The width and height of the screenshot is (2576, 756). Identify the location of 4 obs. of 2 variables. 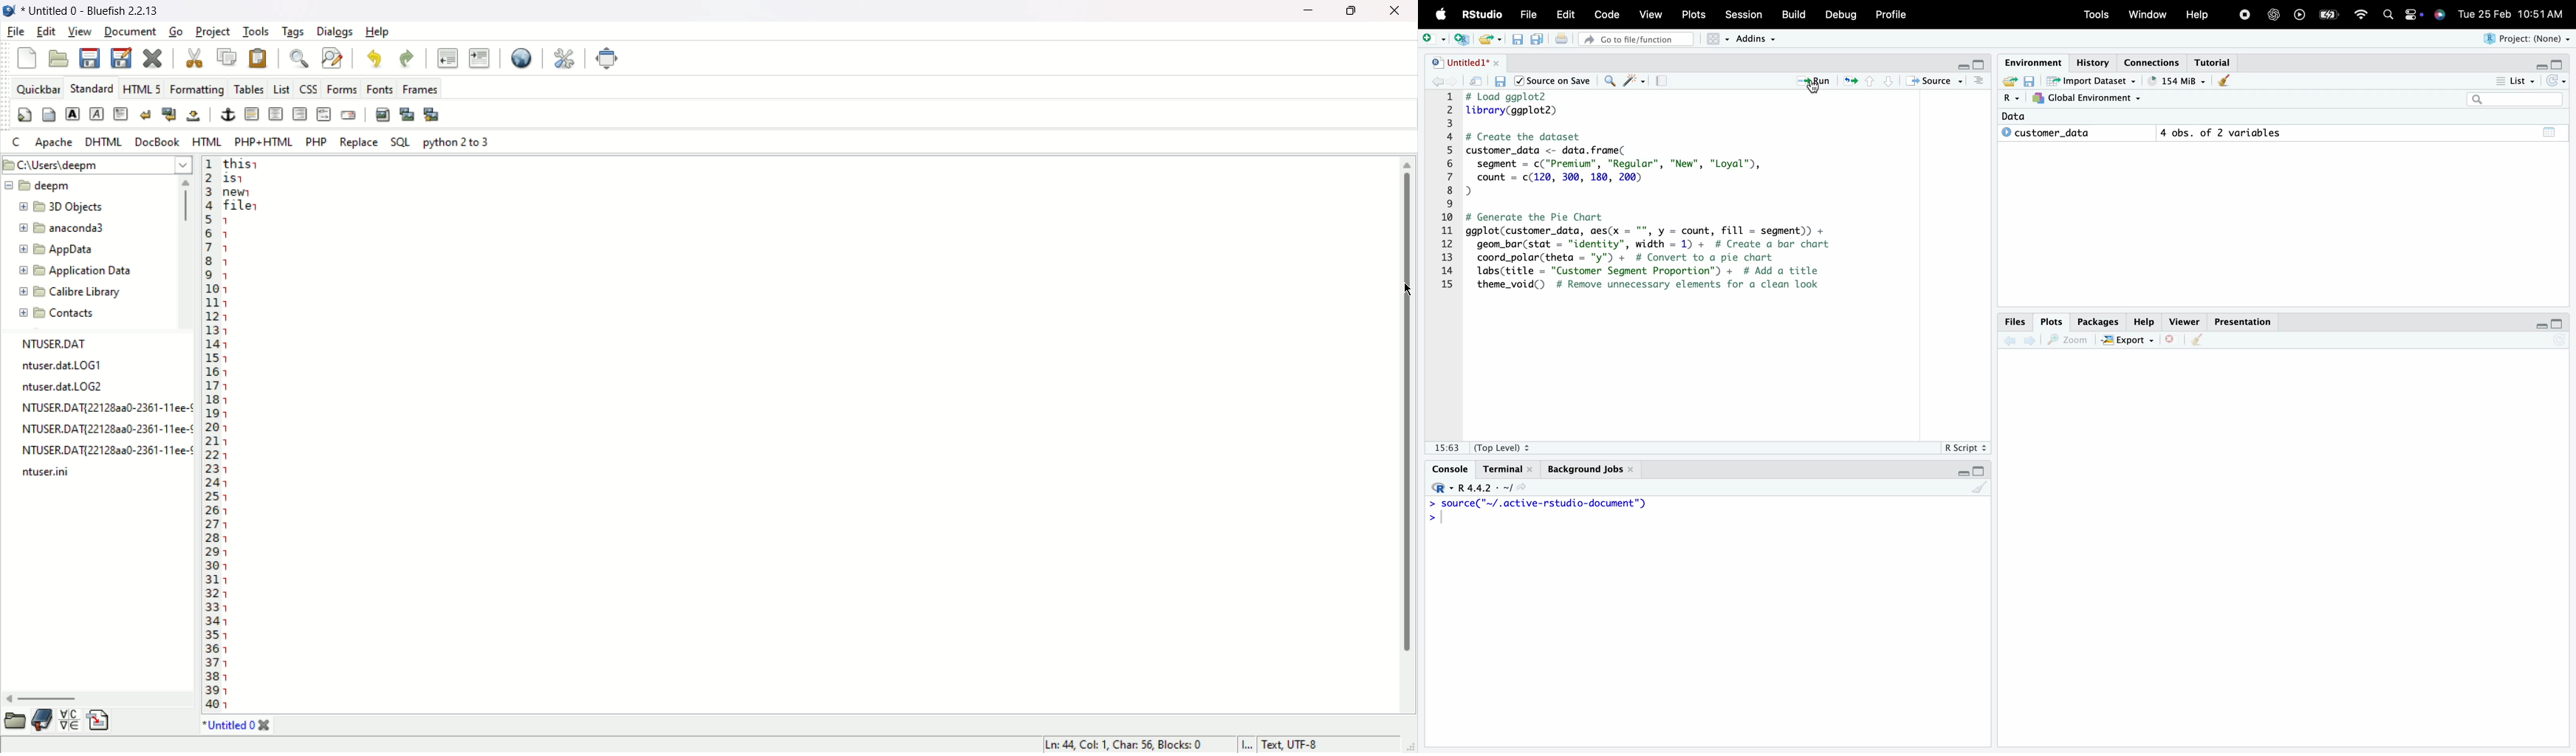
(2256, 132).